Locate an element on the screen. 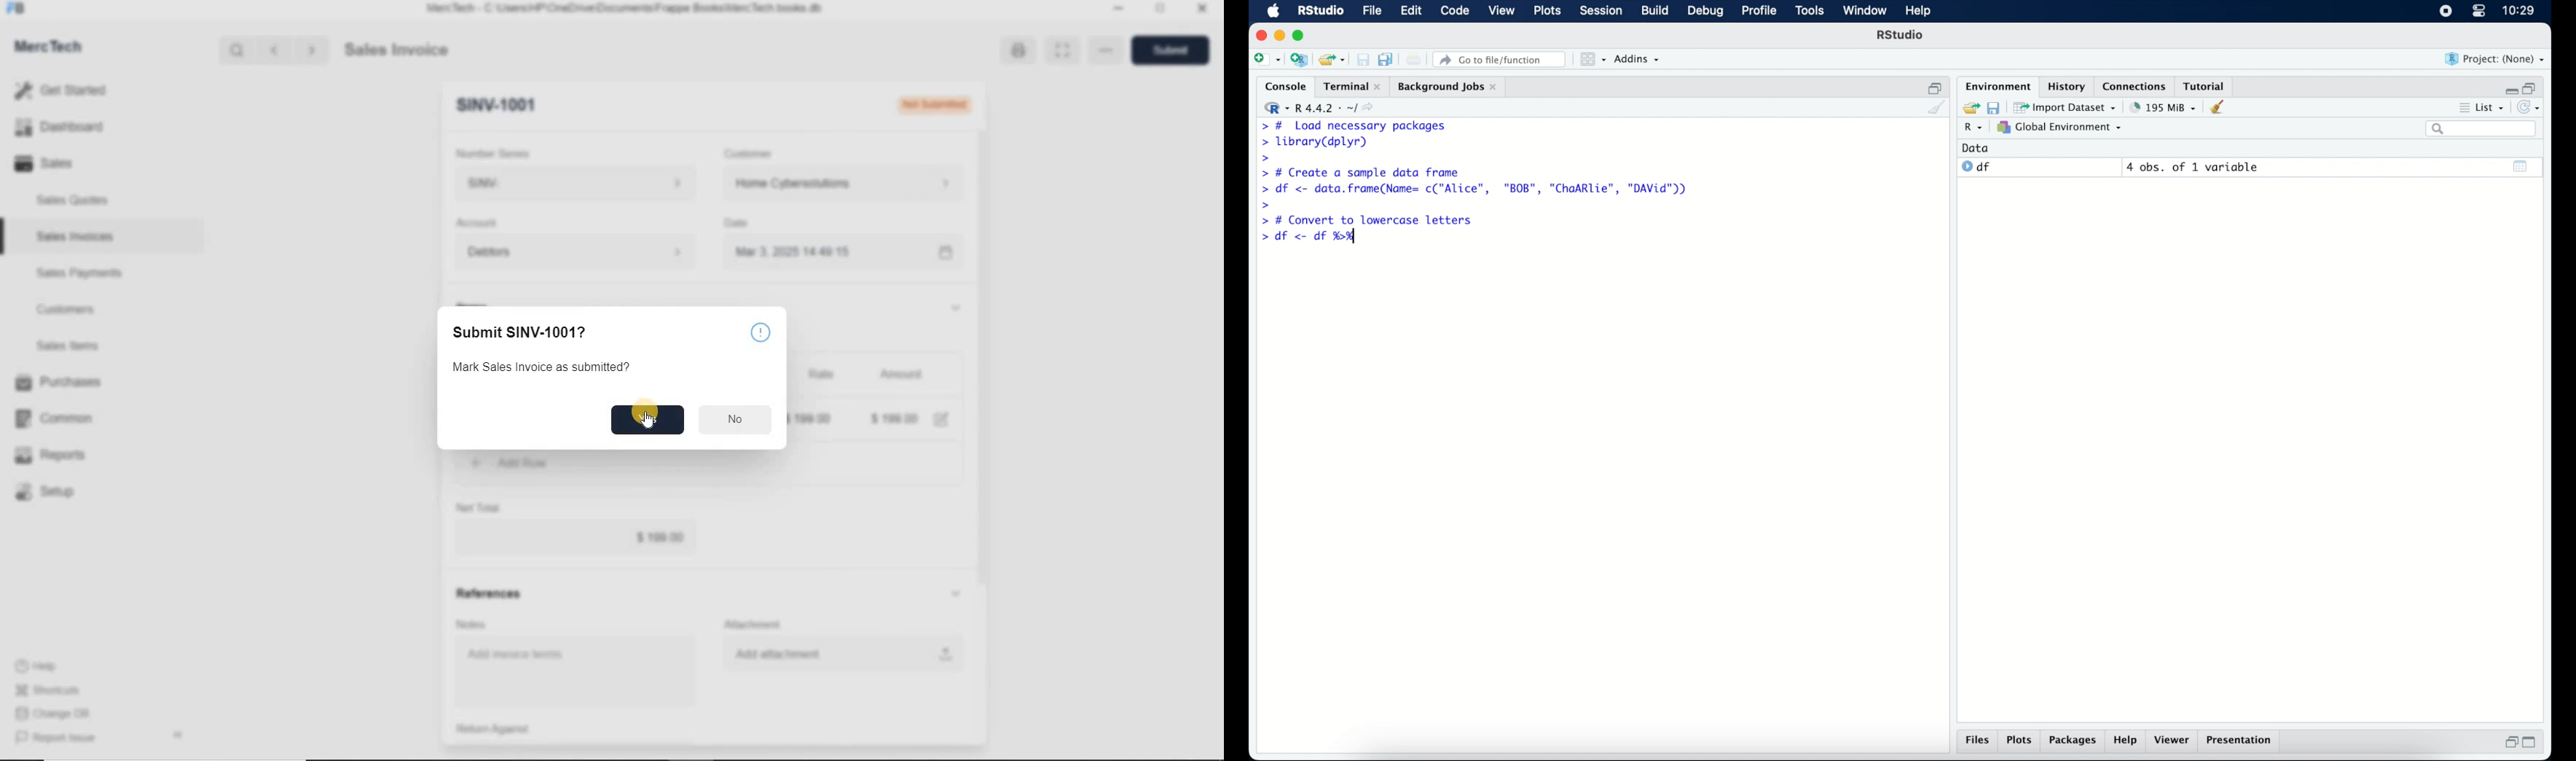 Image resolution: width=2576 pixels, height=784 pixels. 195 MB is located at coordinates (2162, 106).